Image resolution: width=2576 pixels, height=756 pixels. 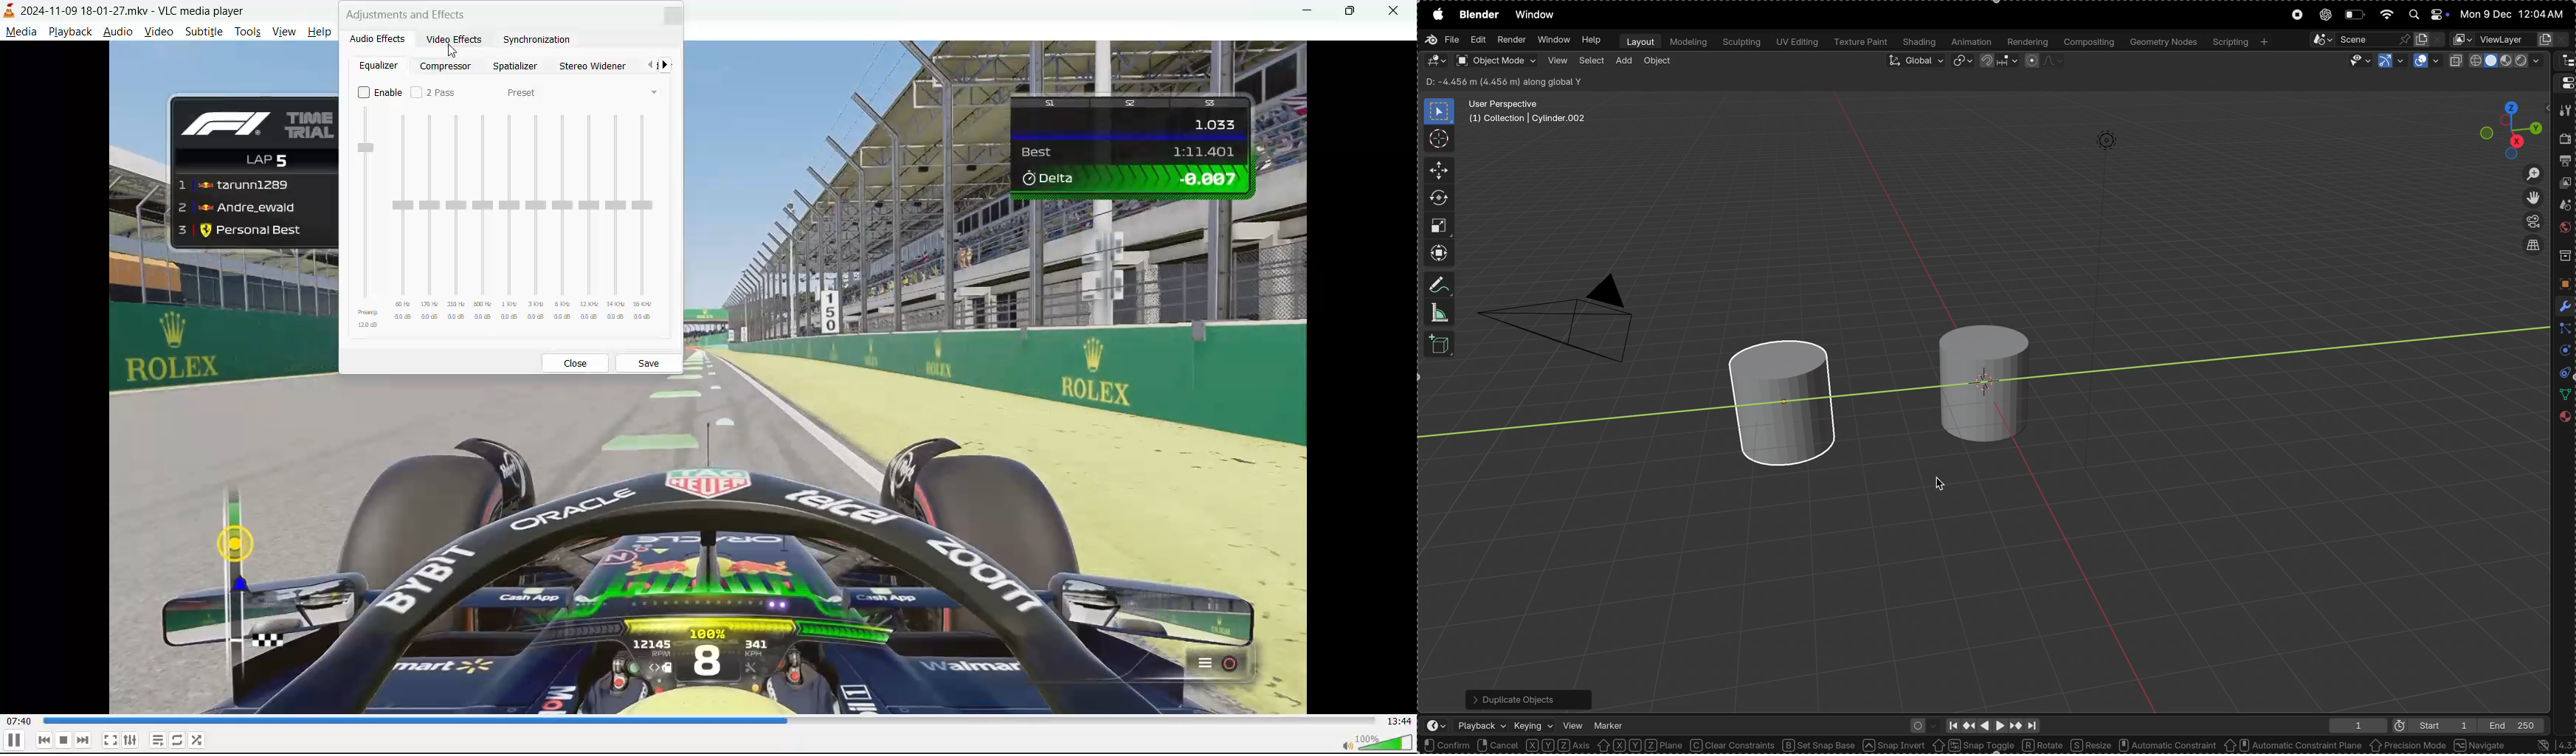 What do you see at coordinates (159, 32) in the screenshot?
I see `video` at bounding box center [159, 32].